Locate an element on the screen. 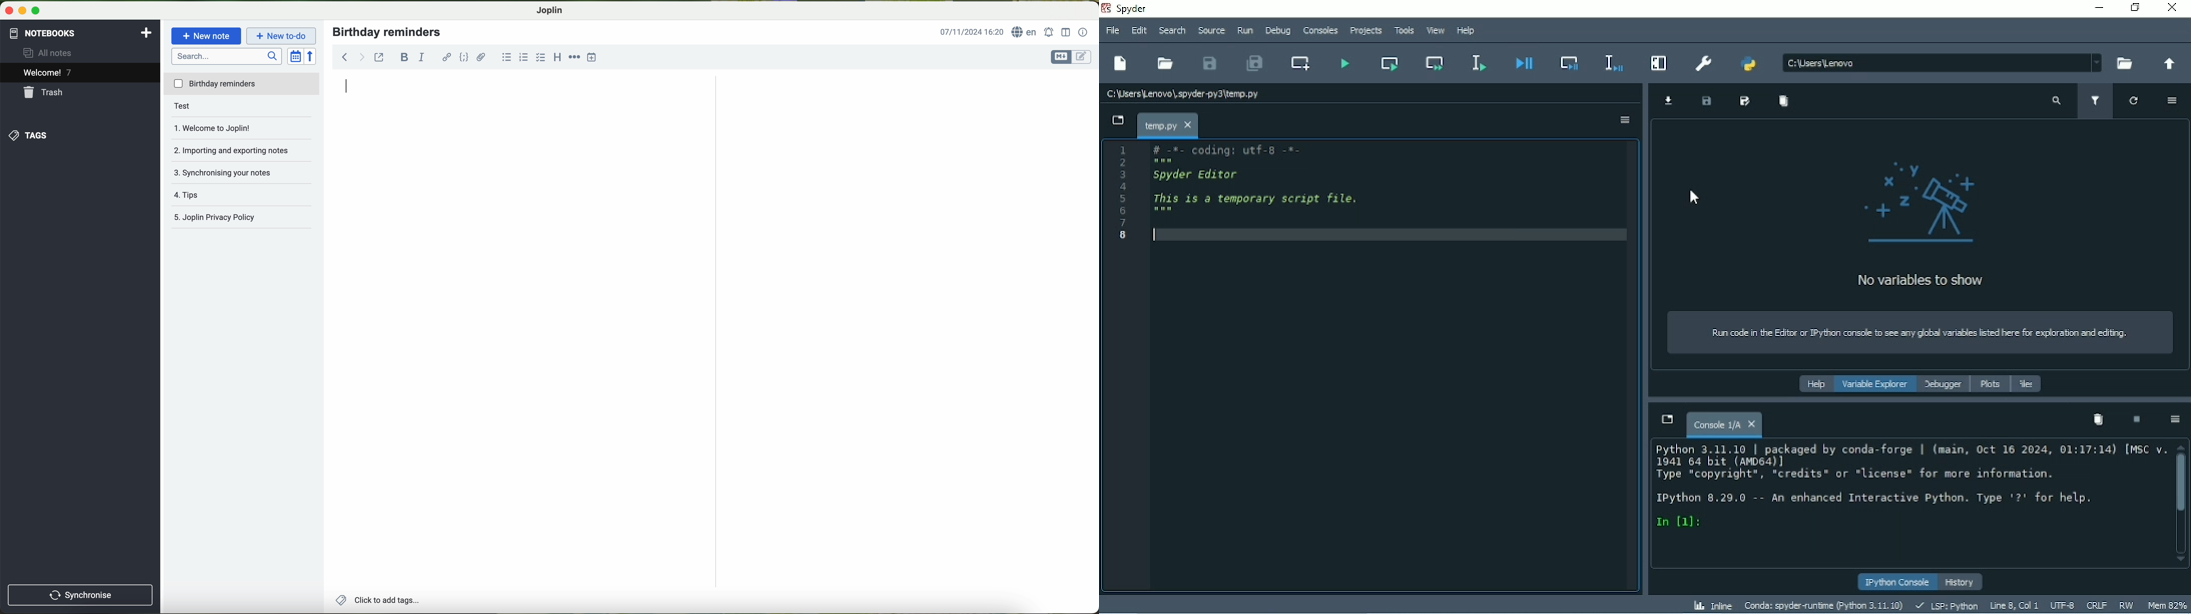  add tags is located at coordinates (380, 600).